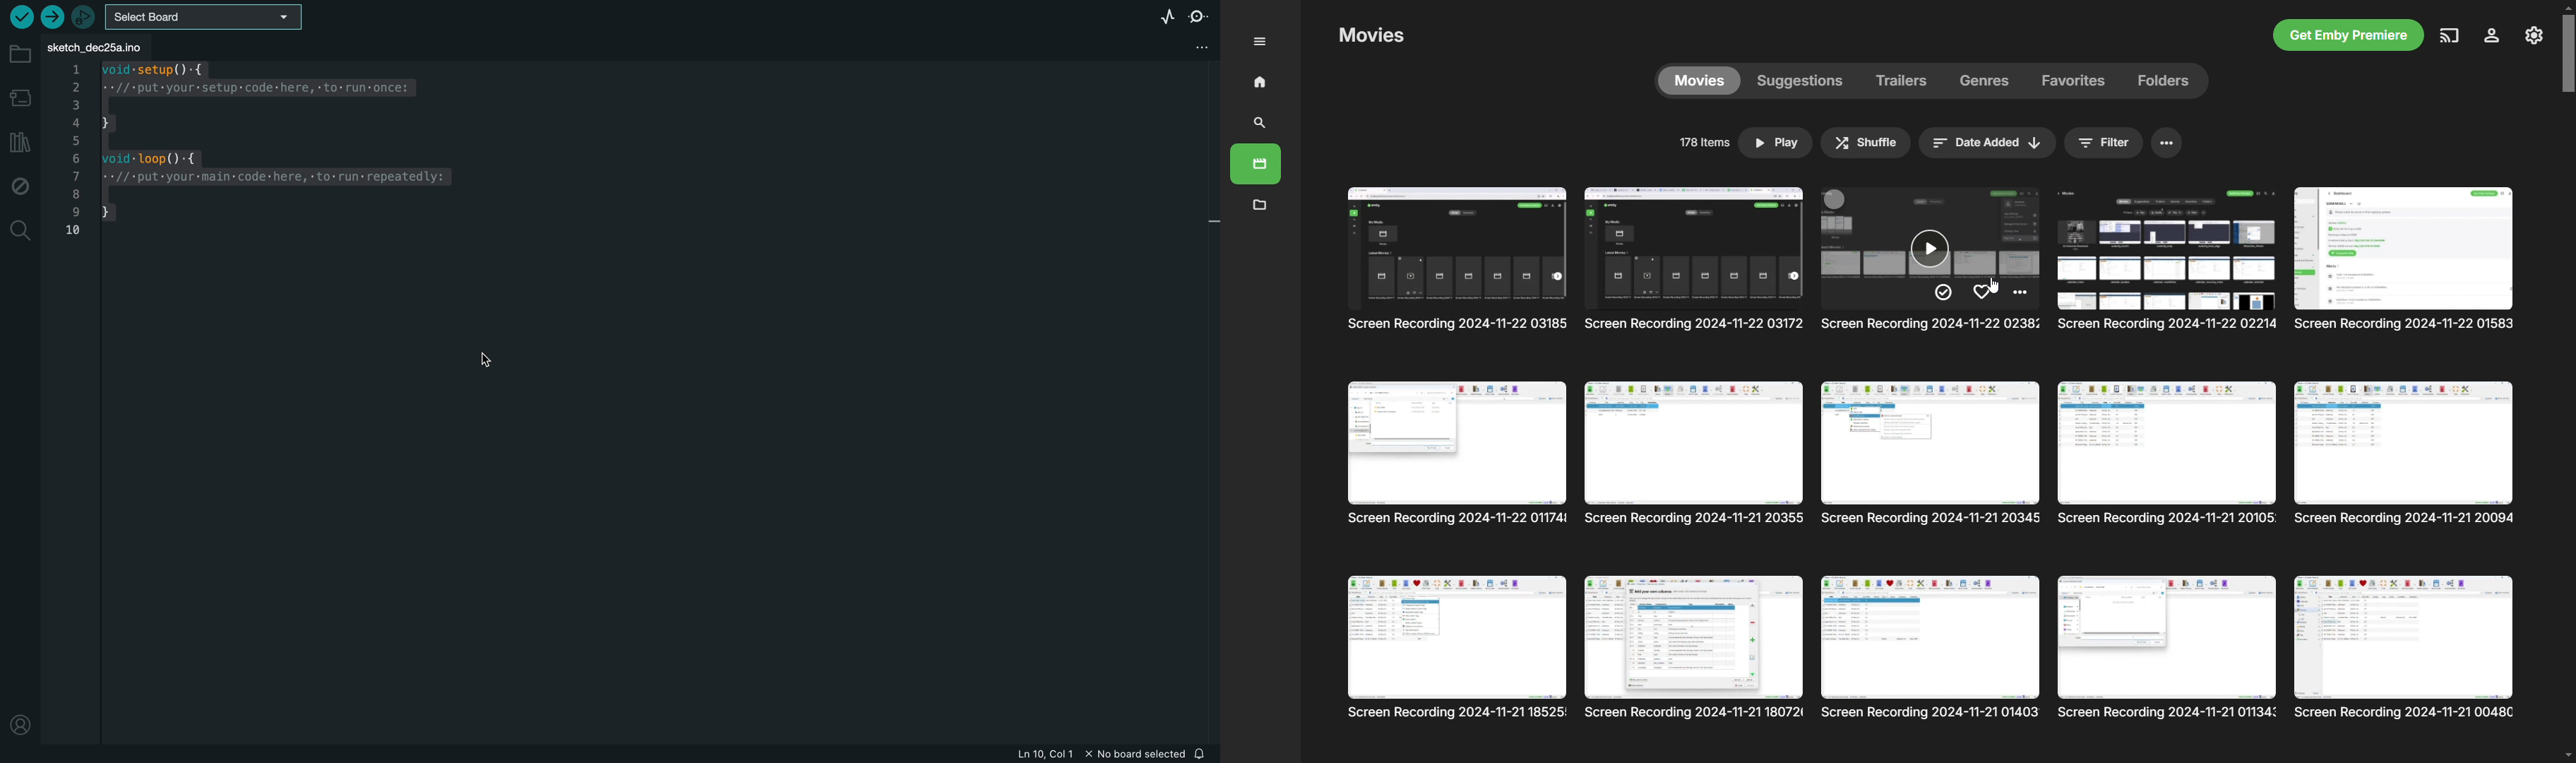 Image resolution: width=2576 pixels, height=784 pixels. Describe the element at coordinates (2160, 81) in the screenshot. I see `folders` at that location.